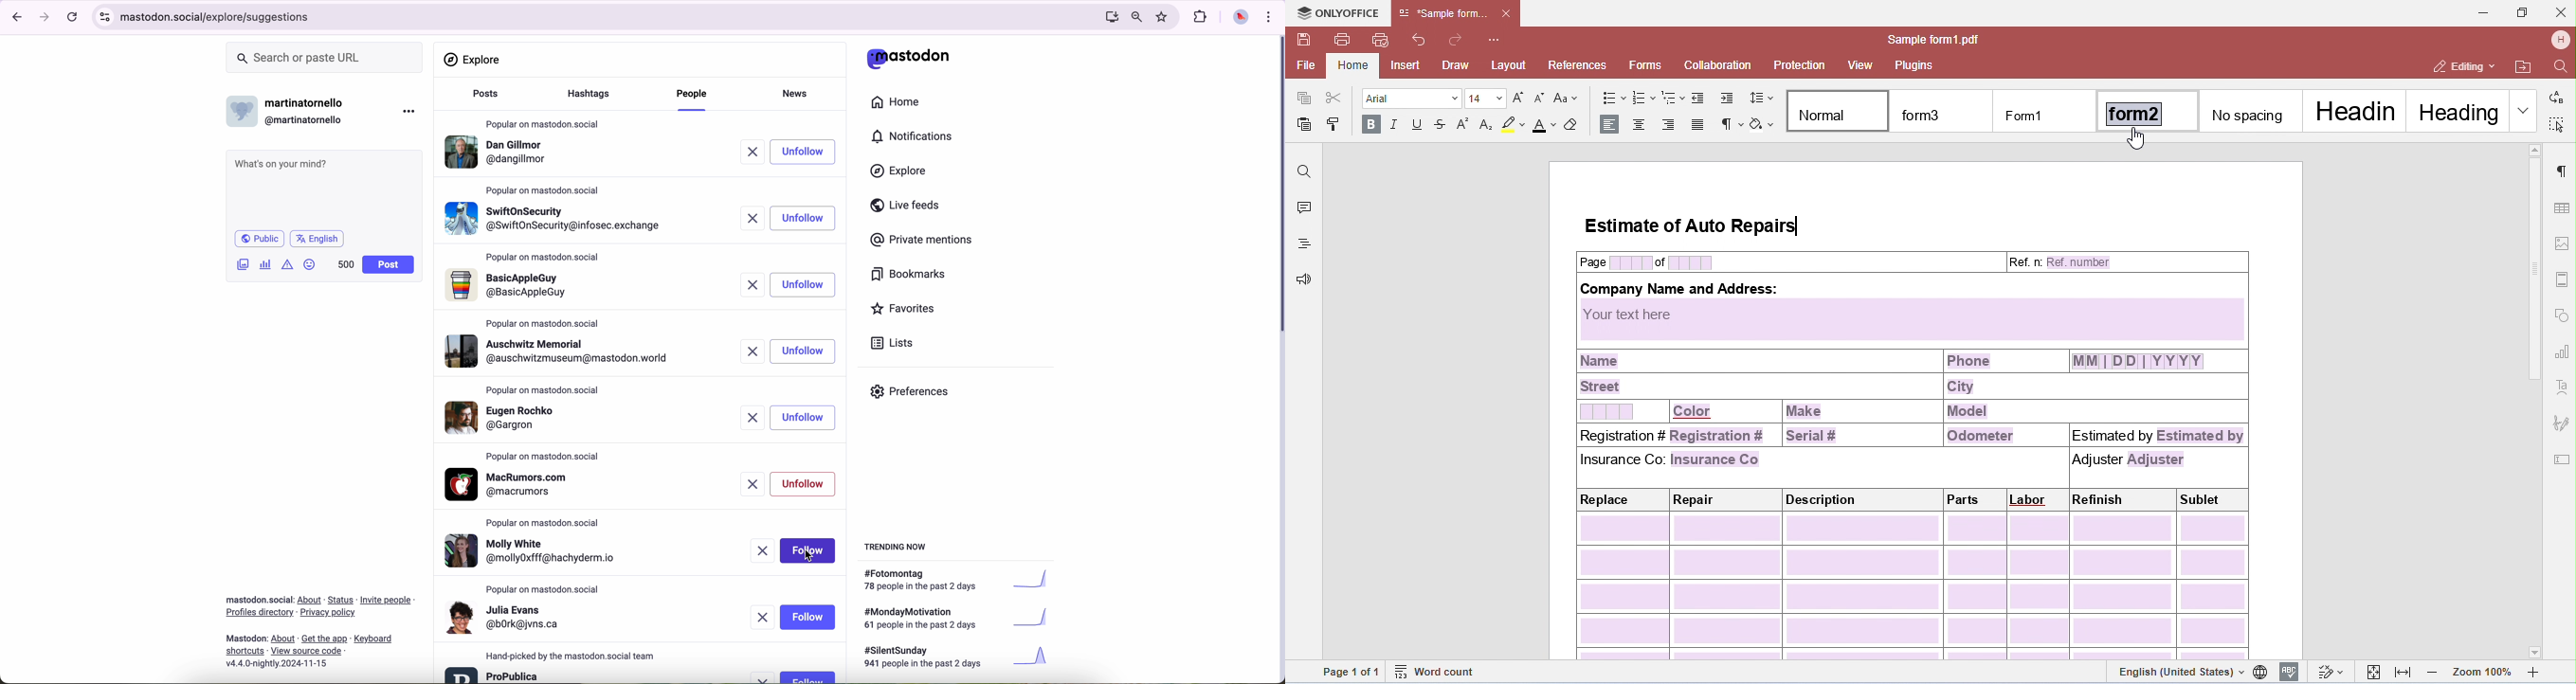 This screenshot has width=2576, height=700. I want to click on unfollow, so click(805, 485).